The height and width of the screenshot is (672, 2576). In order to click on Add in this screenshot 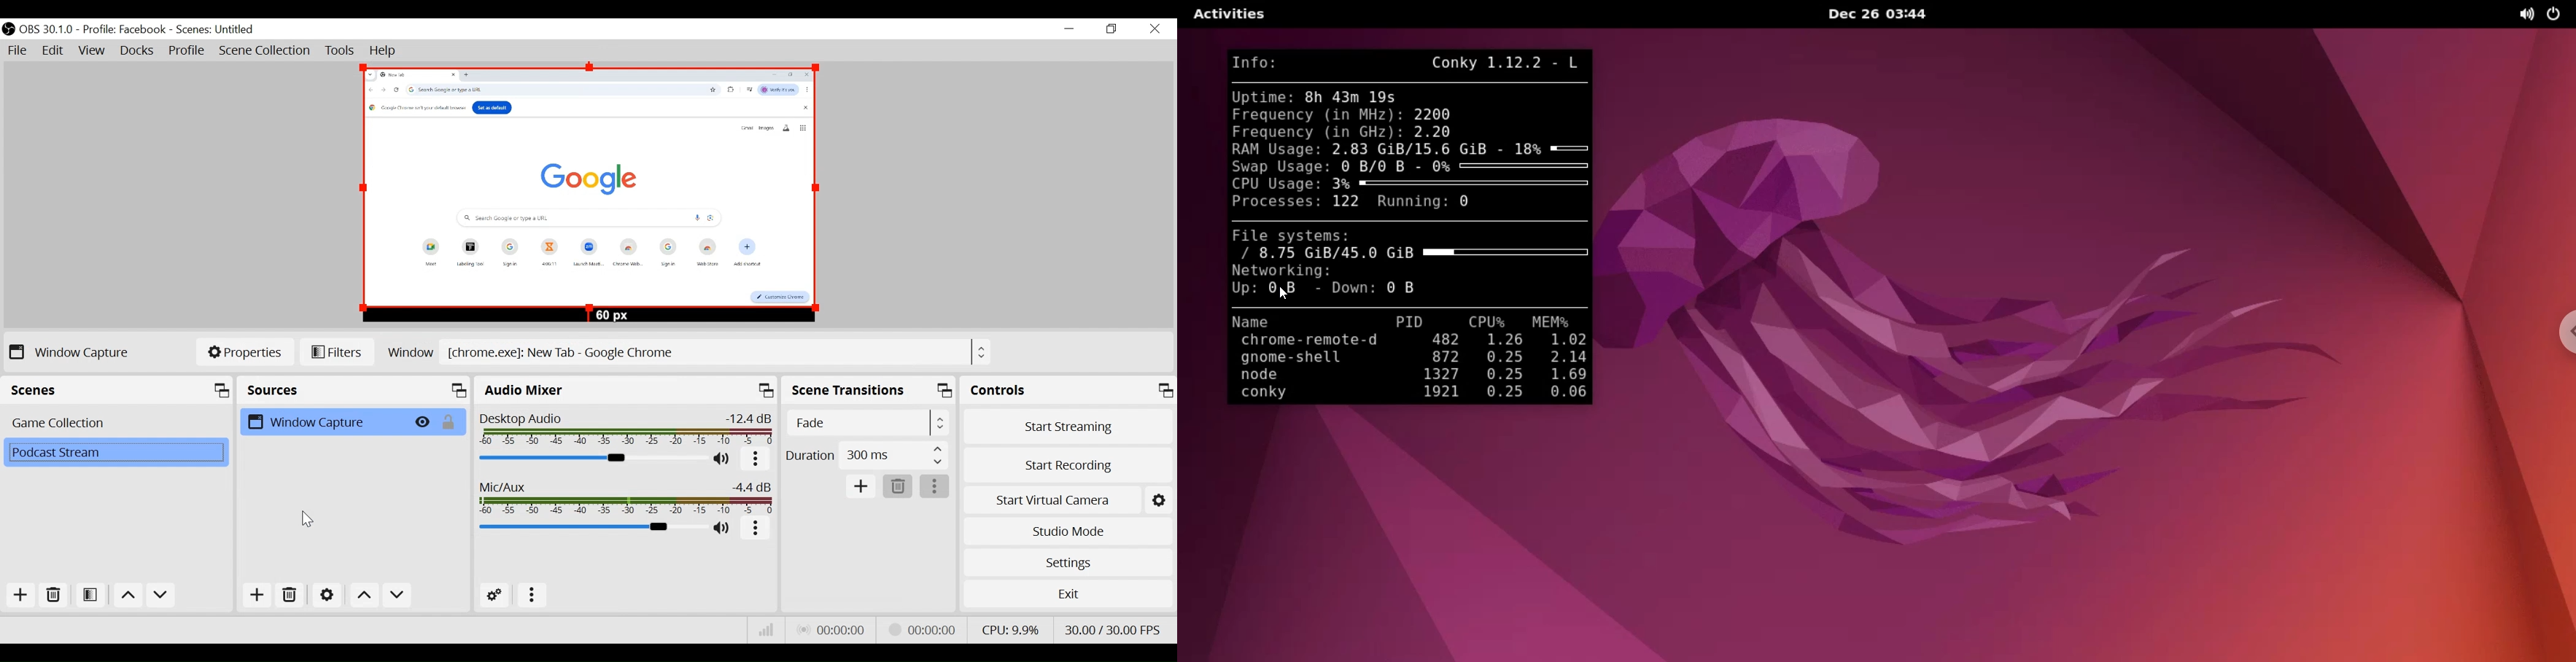, I will do `click(20, 595)`.